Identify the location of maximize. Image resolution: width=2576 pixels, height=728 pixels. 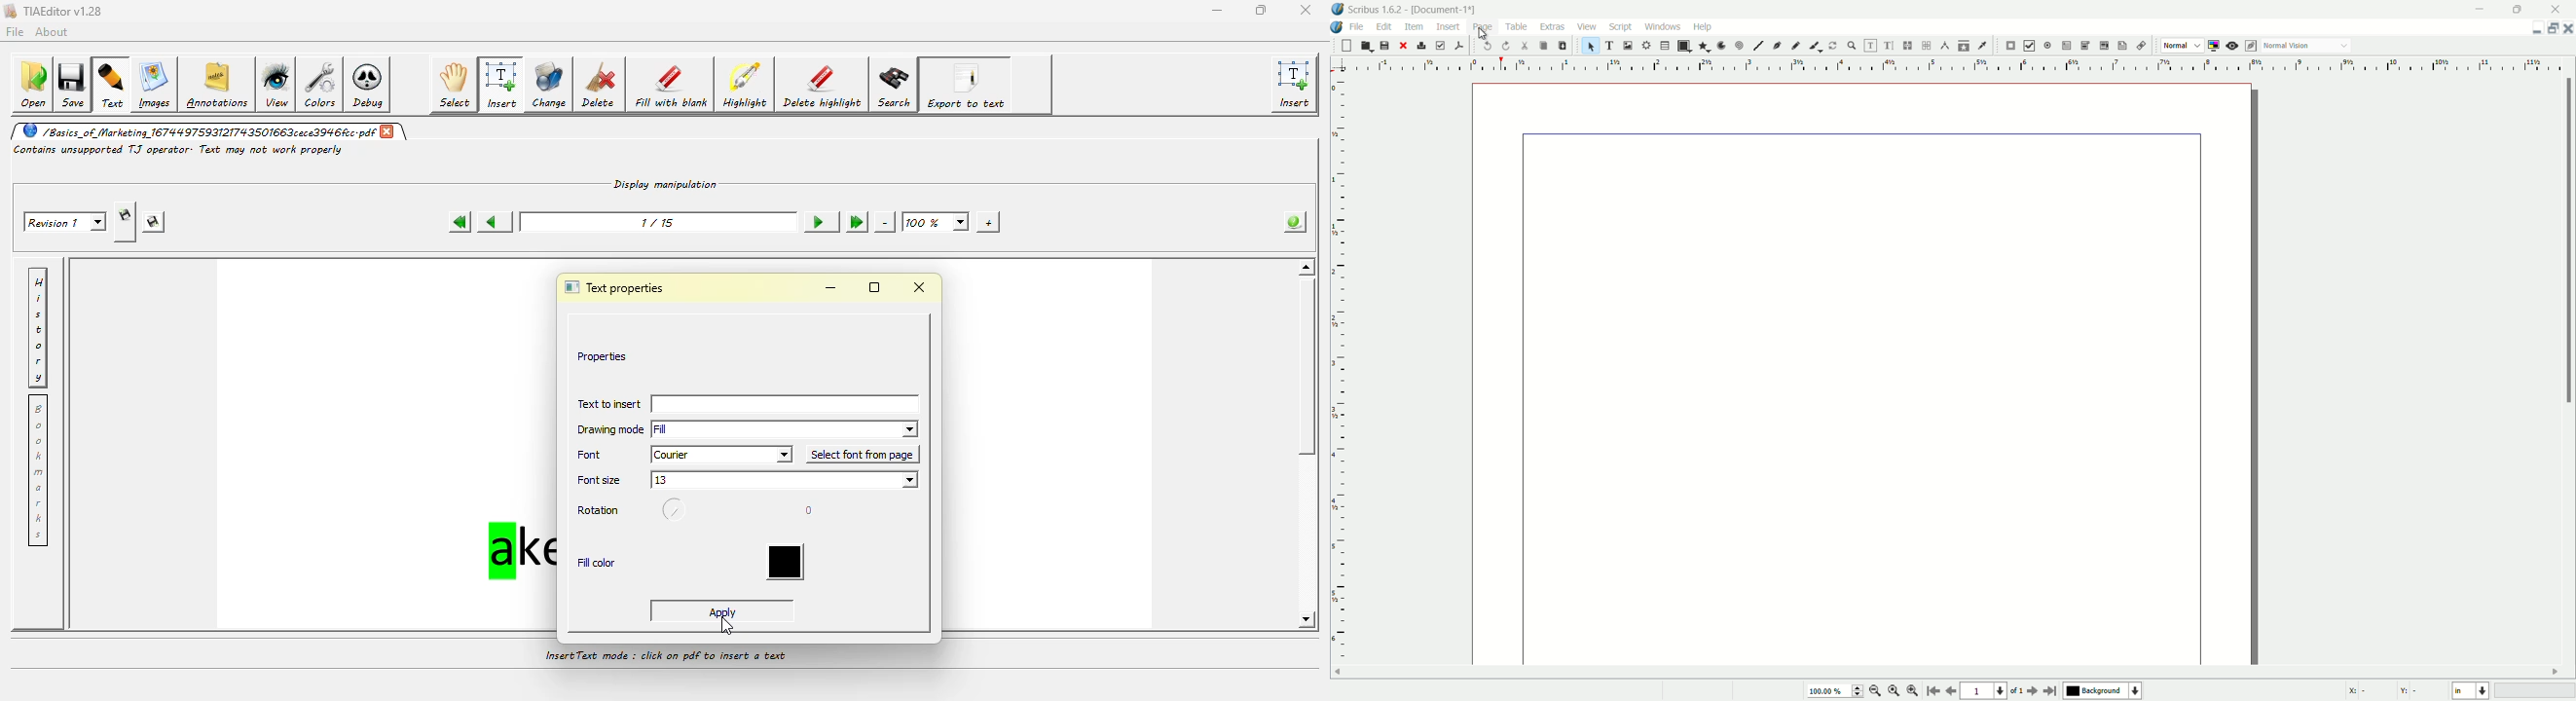
(2520, 8).